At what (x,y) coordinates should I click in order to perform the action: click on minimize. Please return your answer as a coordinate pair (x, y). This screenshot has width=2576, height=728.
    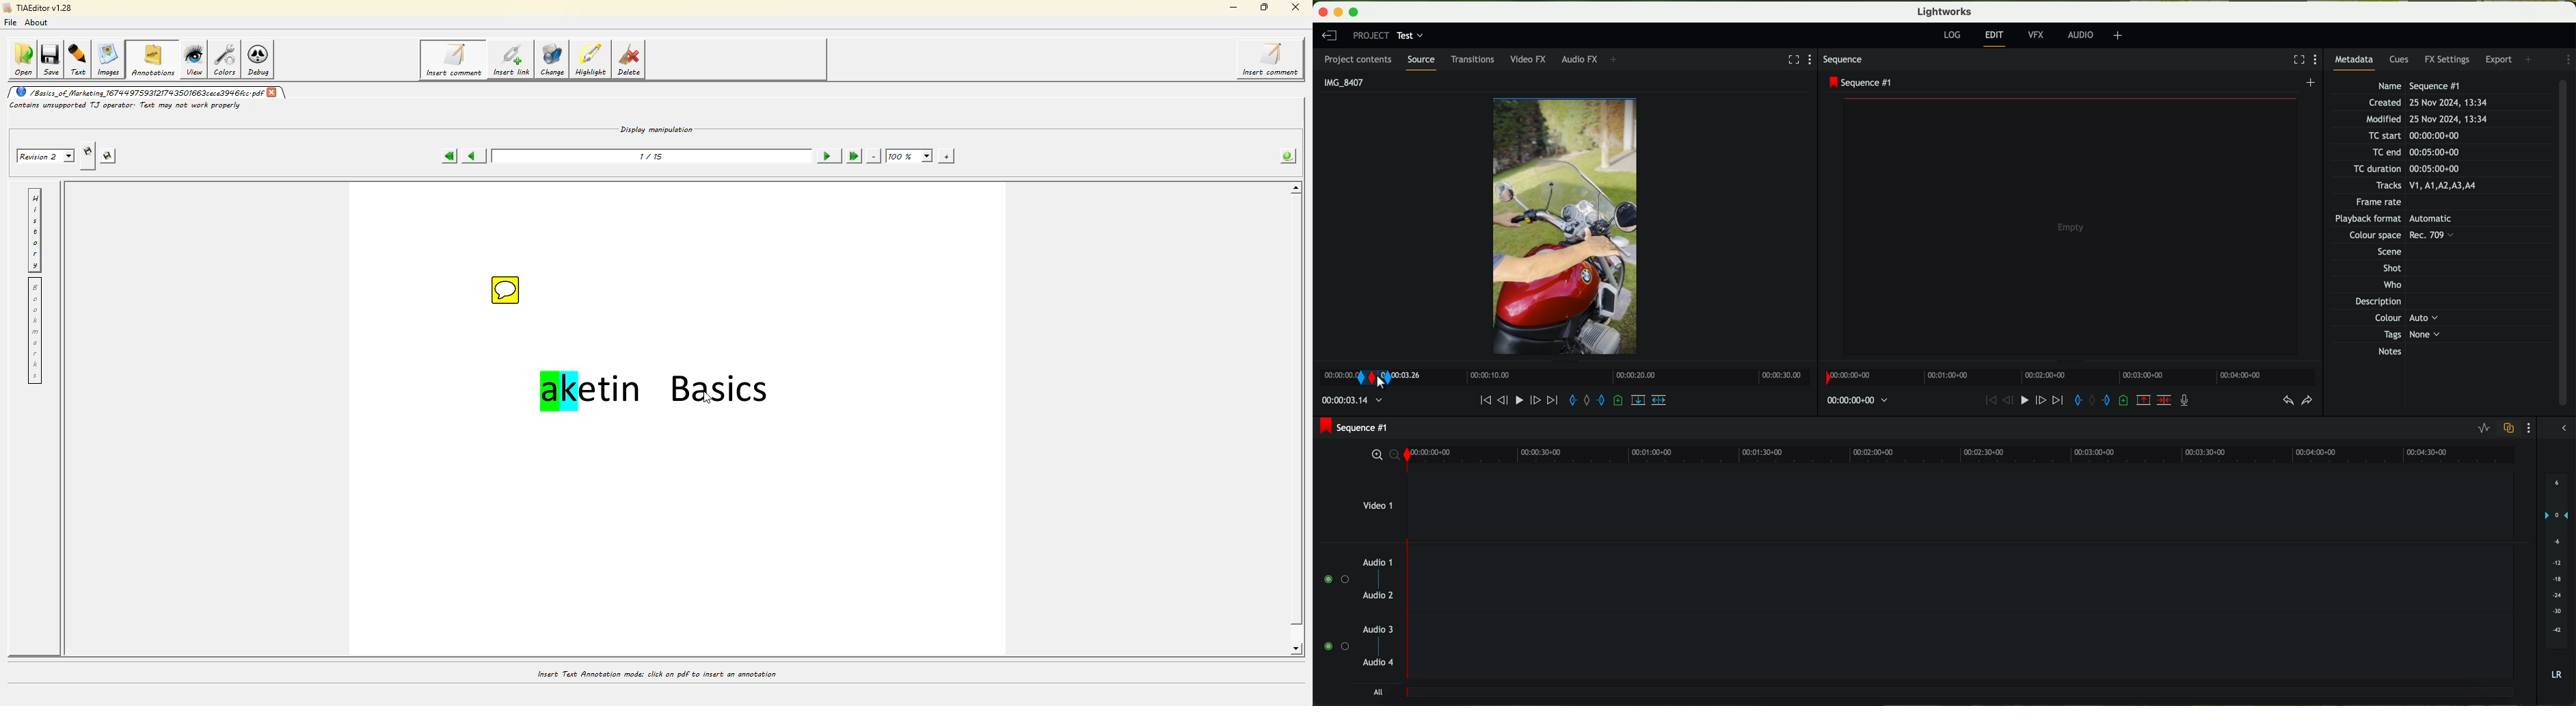
    Looking at the image, I should click on (1336, 11).